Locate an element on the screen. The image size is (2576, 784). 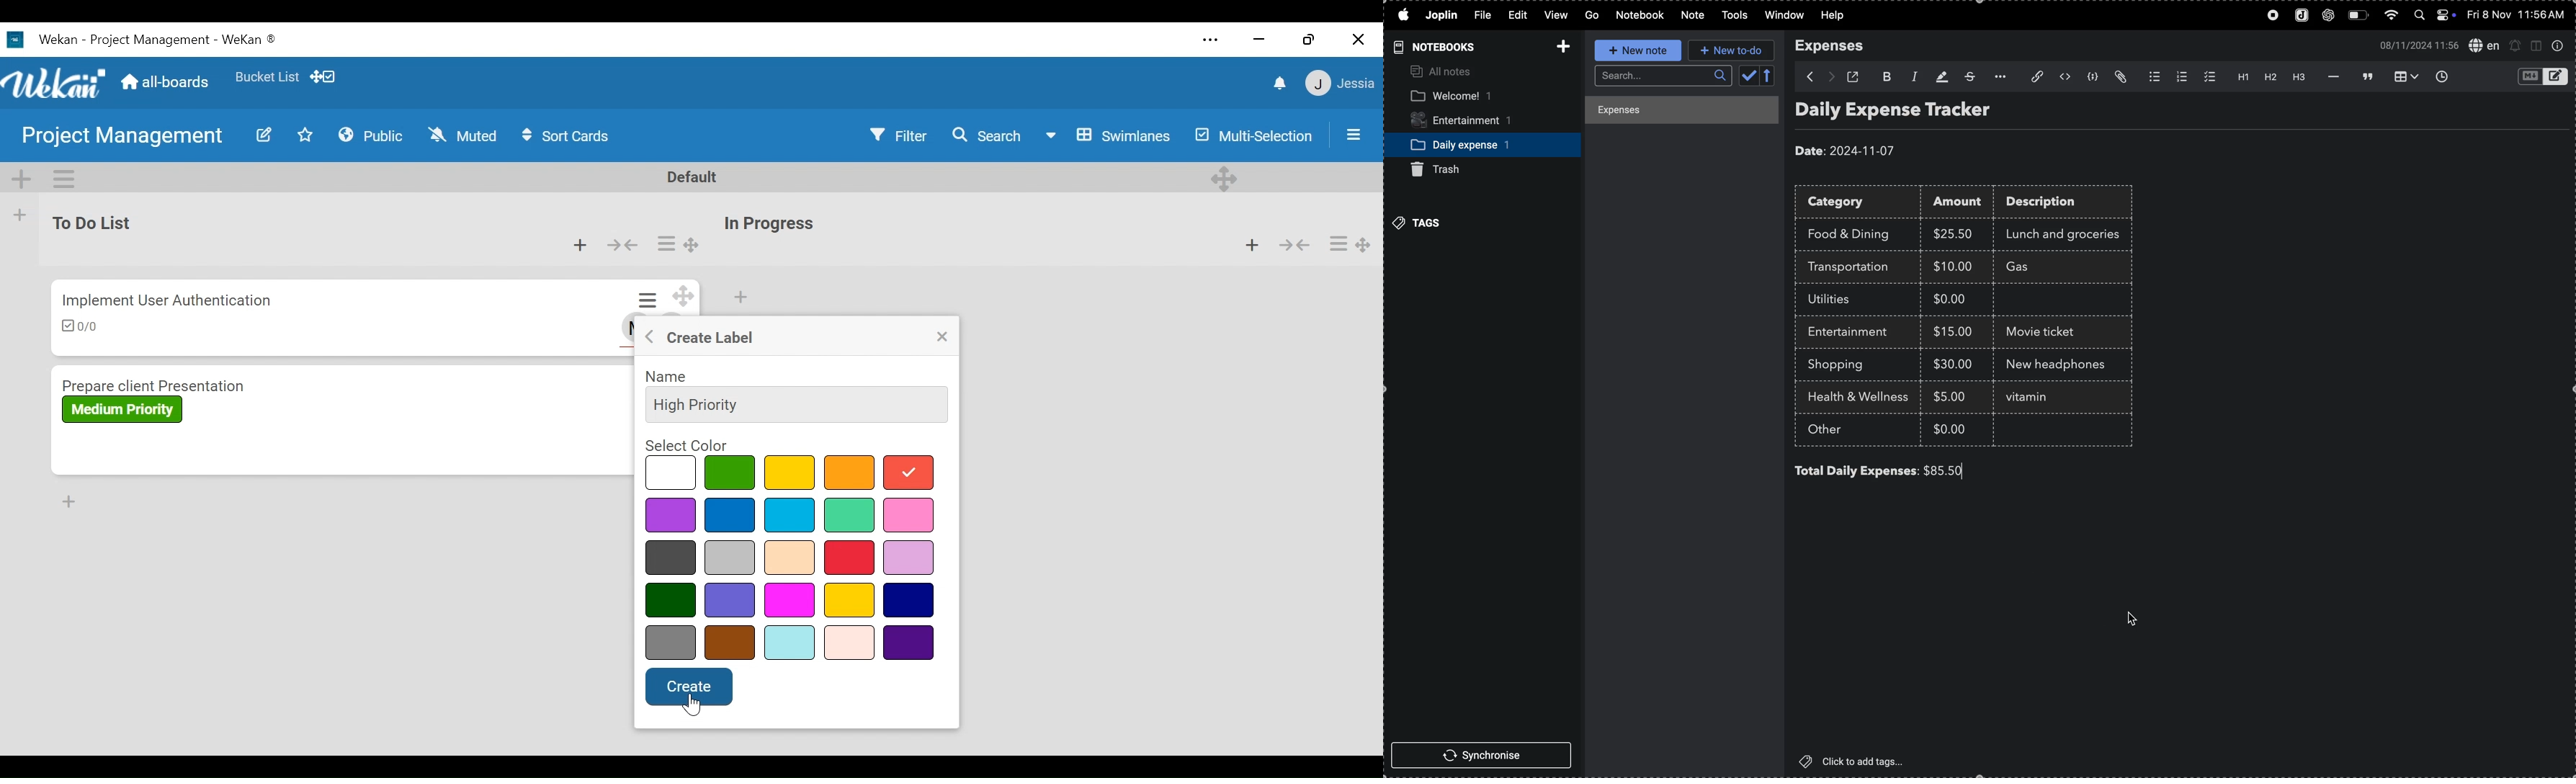
date and time is located at coordinates (2415, 44).